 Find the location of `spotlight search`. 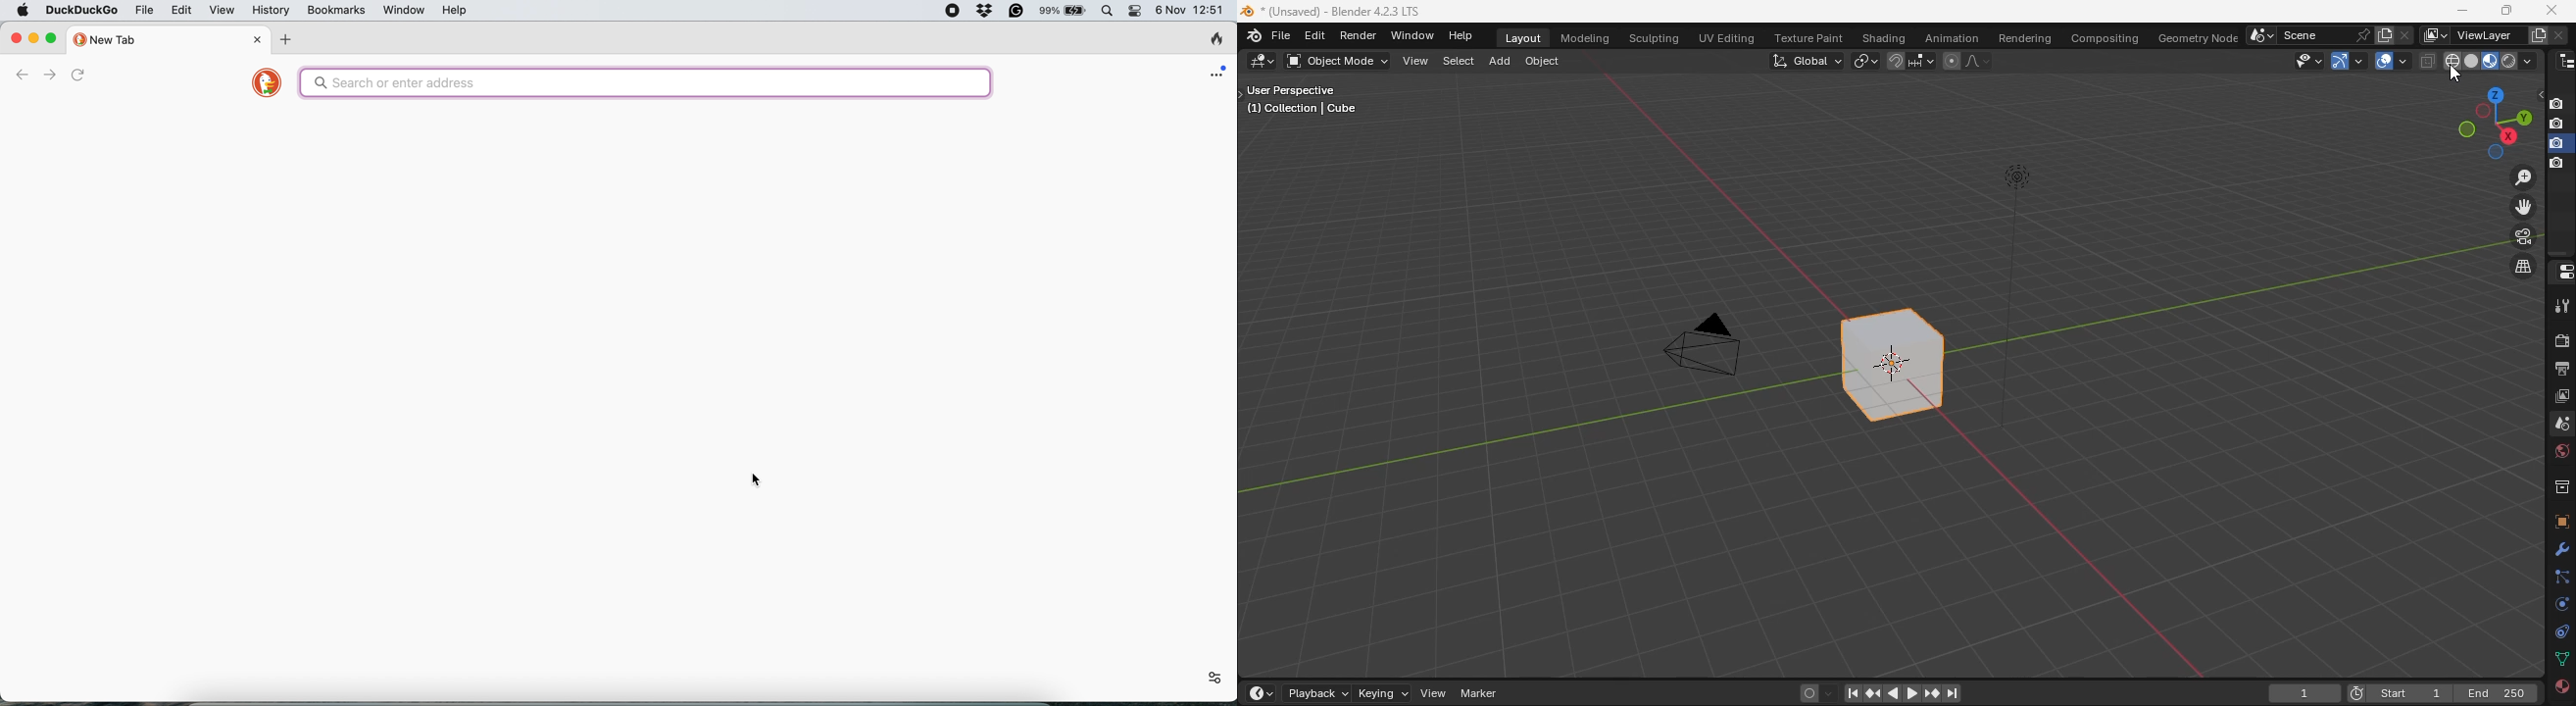

spotlight search is located at coordinates (1106, 12).